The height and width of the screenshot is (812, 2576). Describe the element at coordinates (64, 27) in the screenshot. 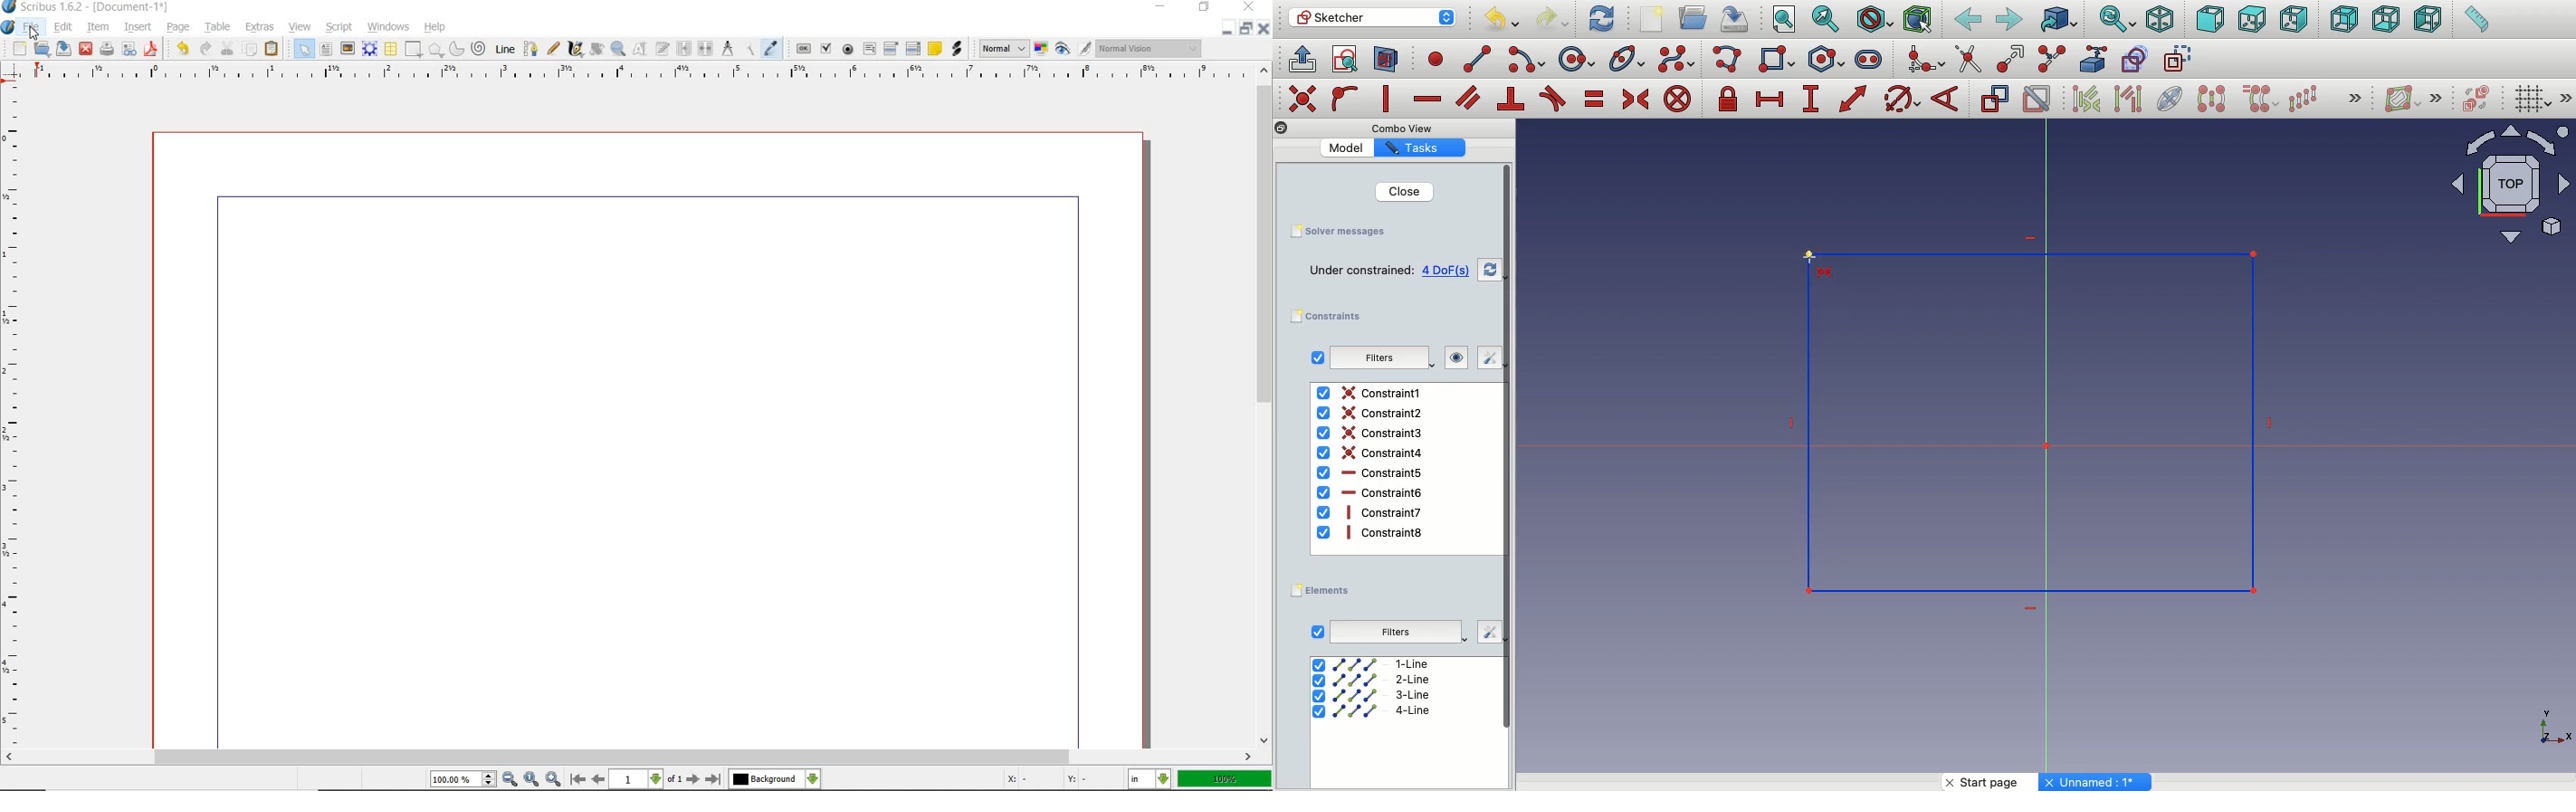

I see `edit` at that location.